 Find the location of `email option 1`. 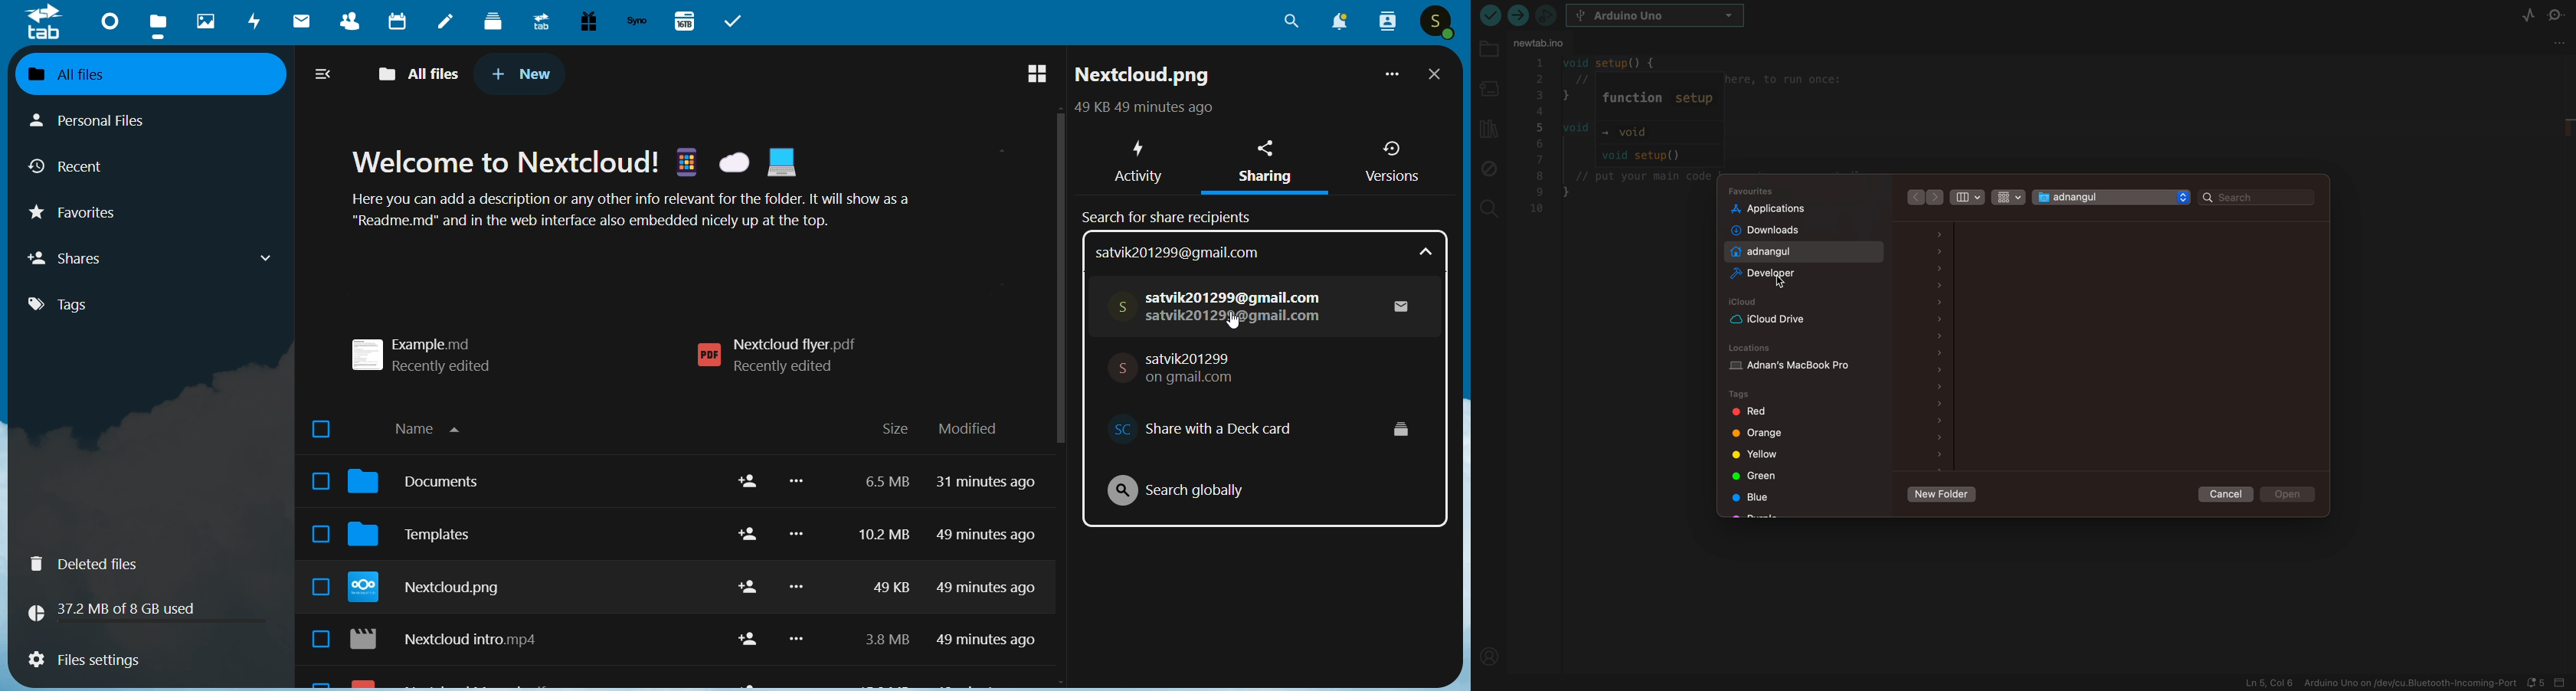

email option 1 is located at coordinates (1265, 303).